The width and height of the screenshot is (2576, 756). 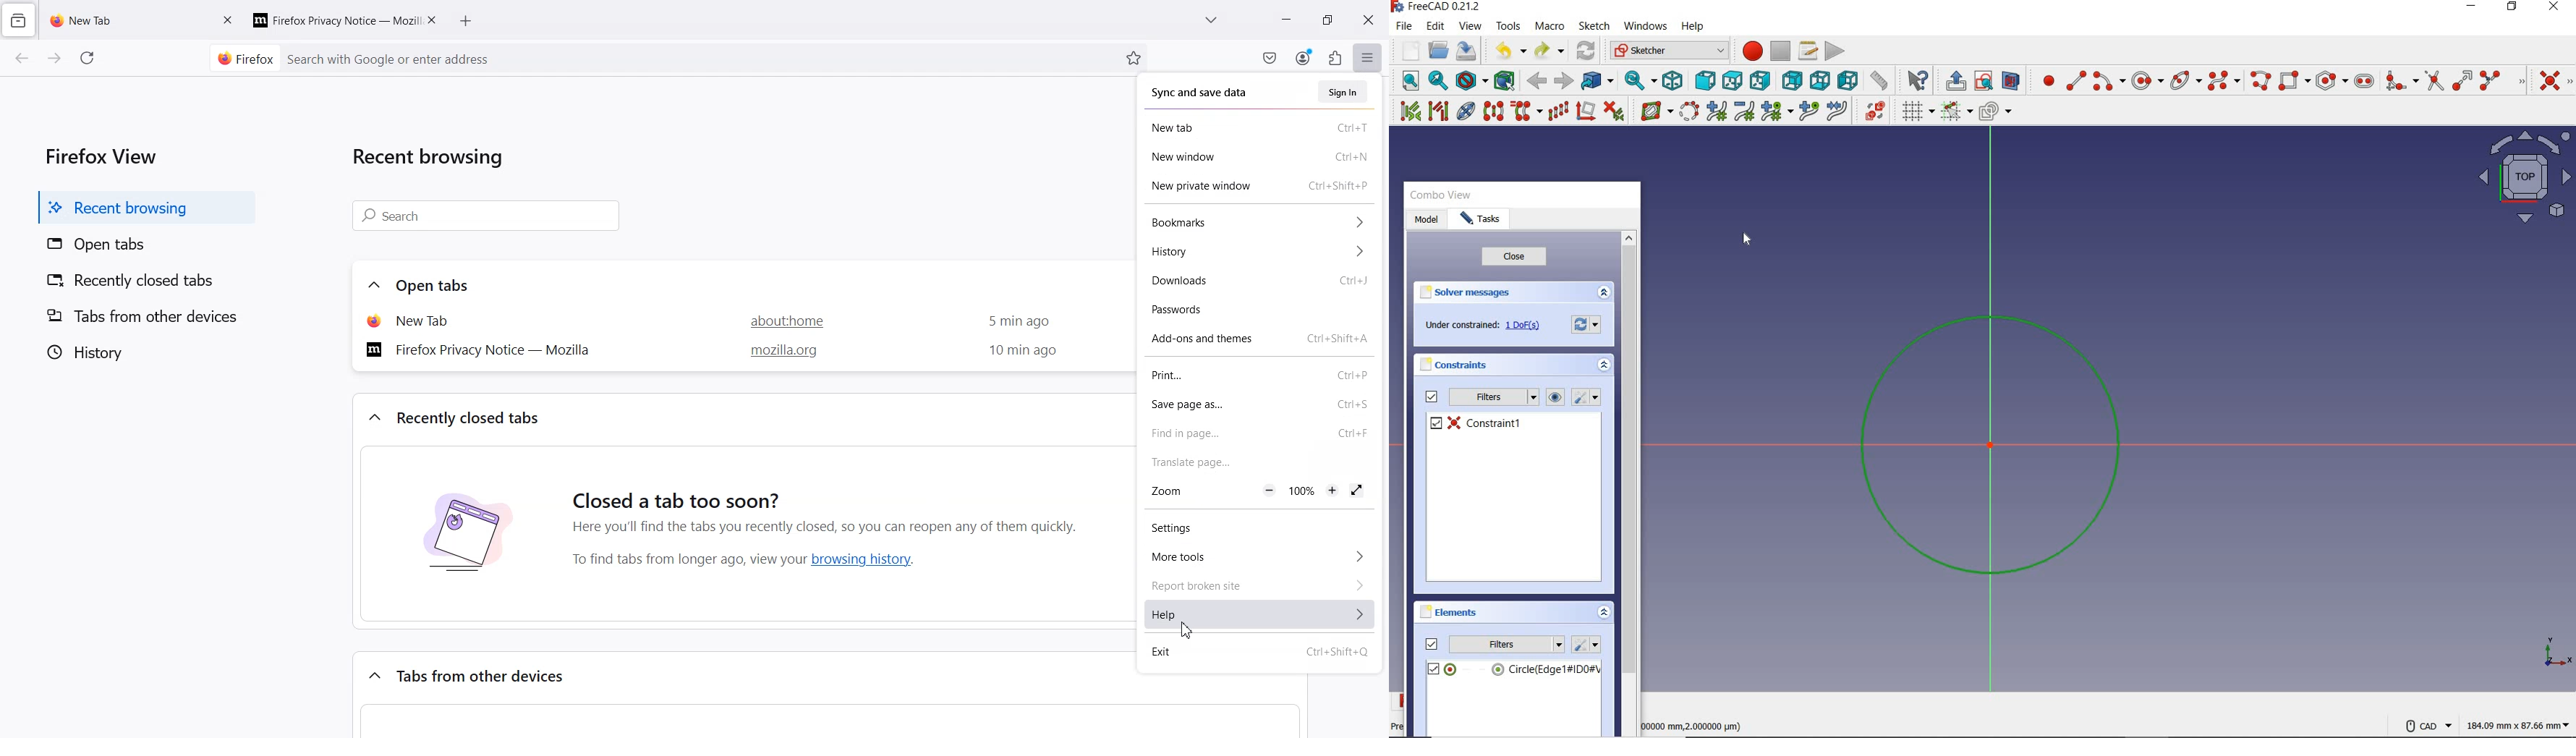 I want to click on Search with google or enter address, so click(x=699, y=58).